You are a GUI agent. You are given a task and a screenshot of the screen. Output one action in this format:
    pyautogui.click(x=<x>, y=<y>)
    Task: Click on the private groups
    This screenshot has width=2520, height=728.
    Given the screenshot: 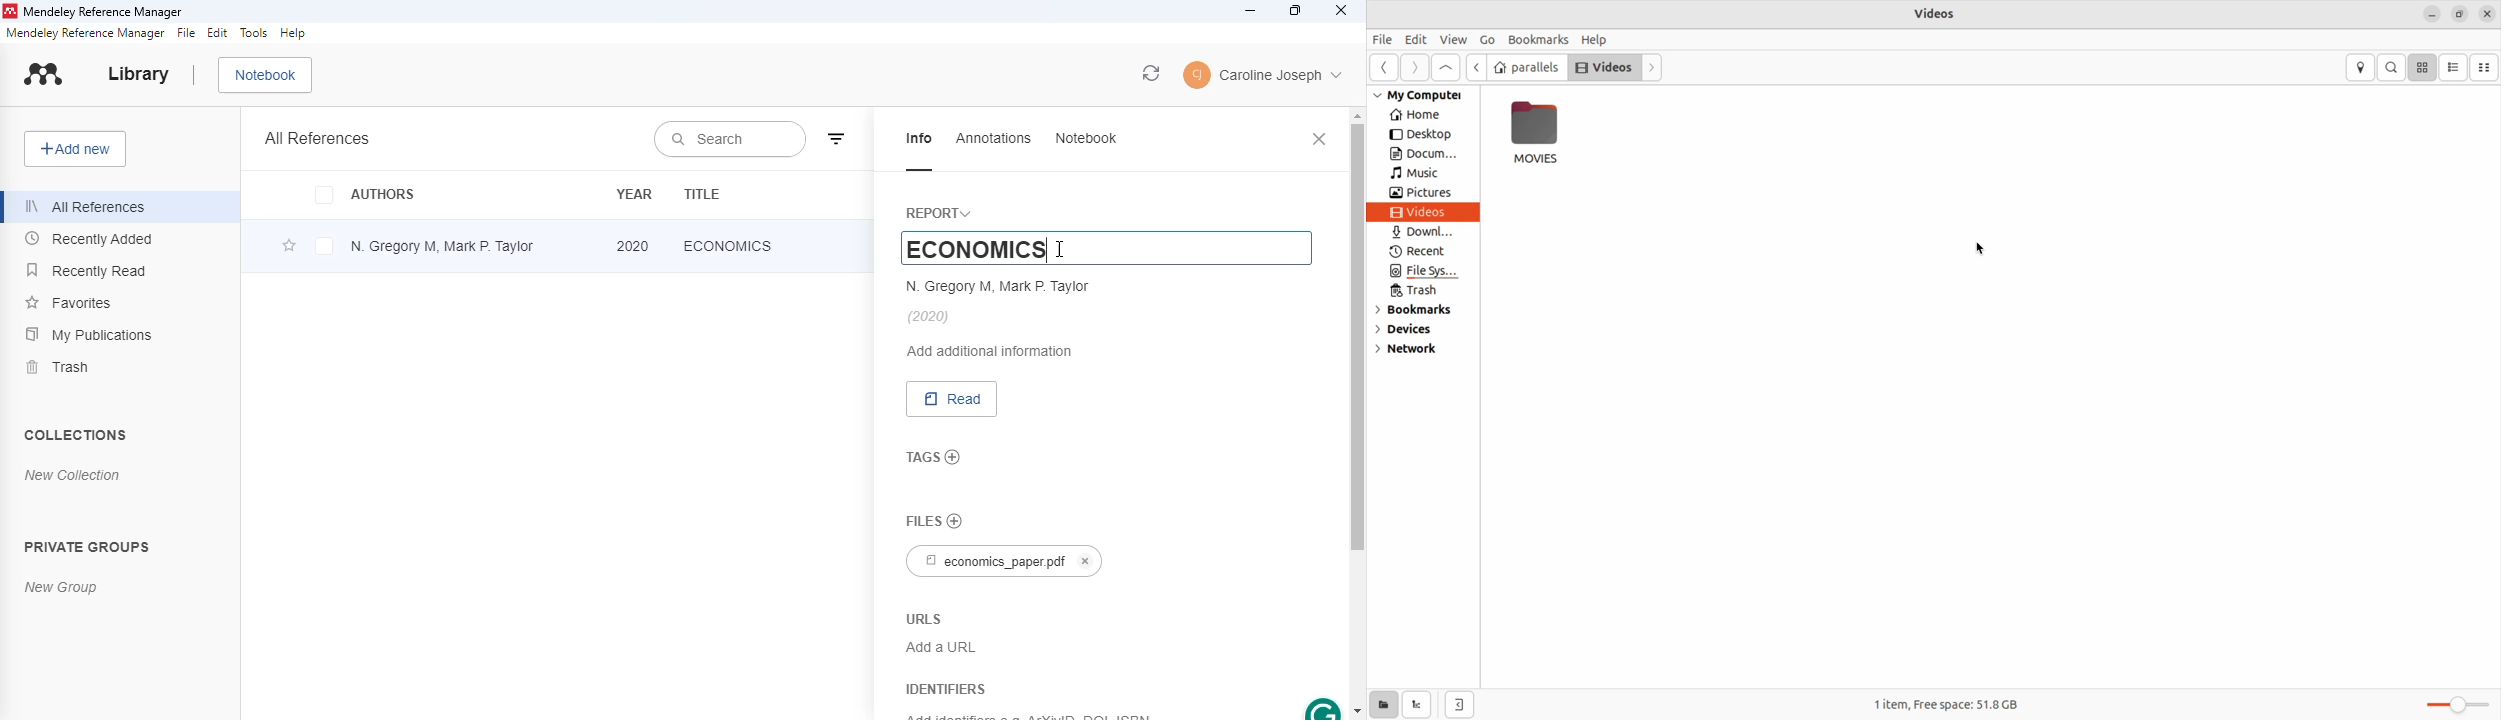 What is the action you would take?
    pyautogui.click(x=88, y=547)
    